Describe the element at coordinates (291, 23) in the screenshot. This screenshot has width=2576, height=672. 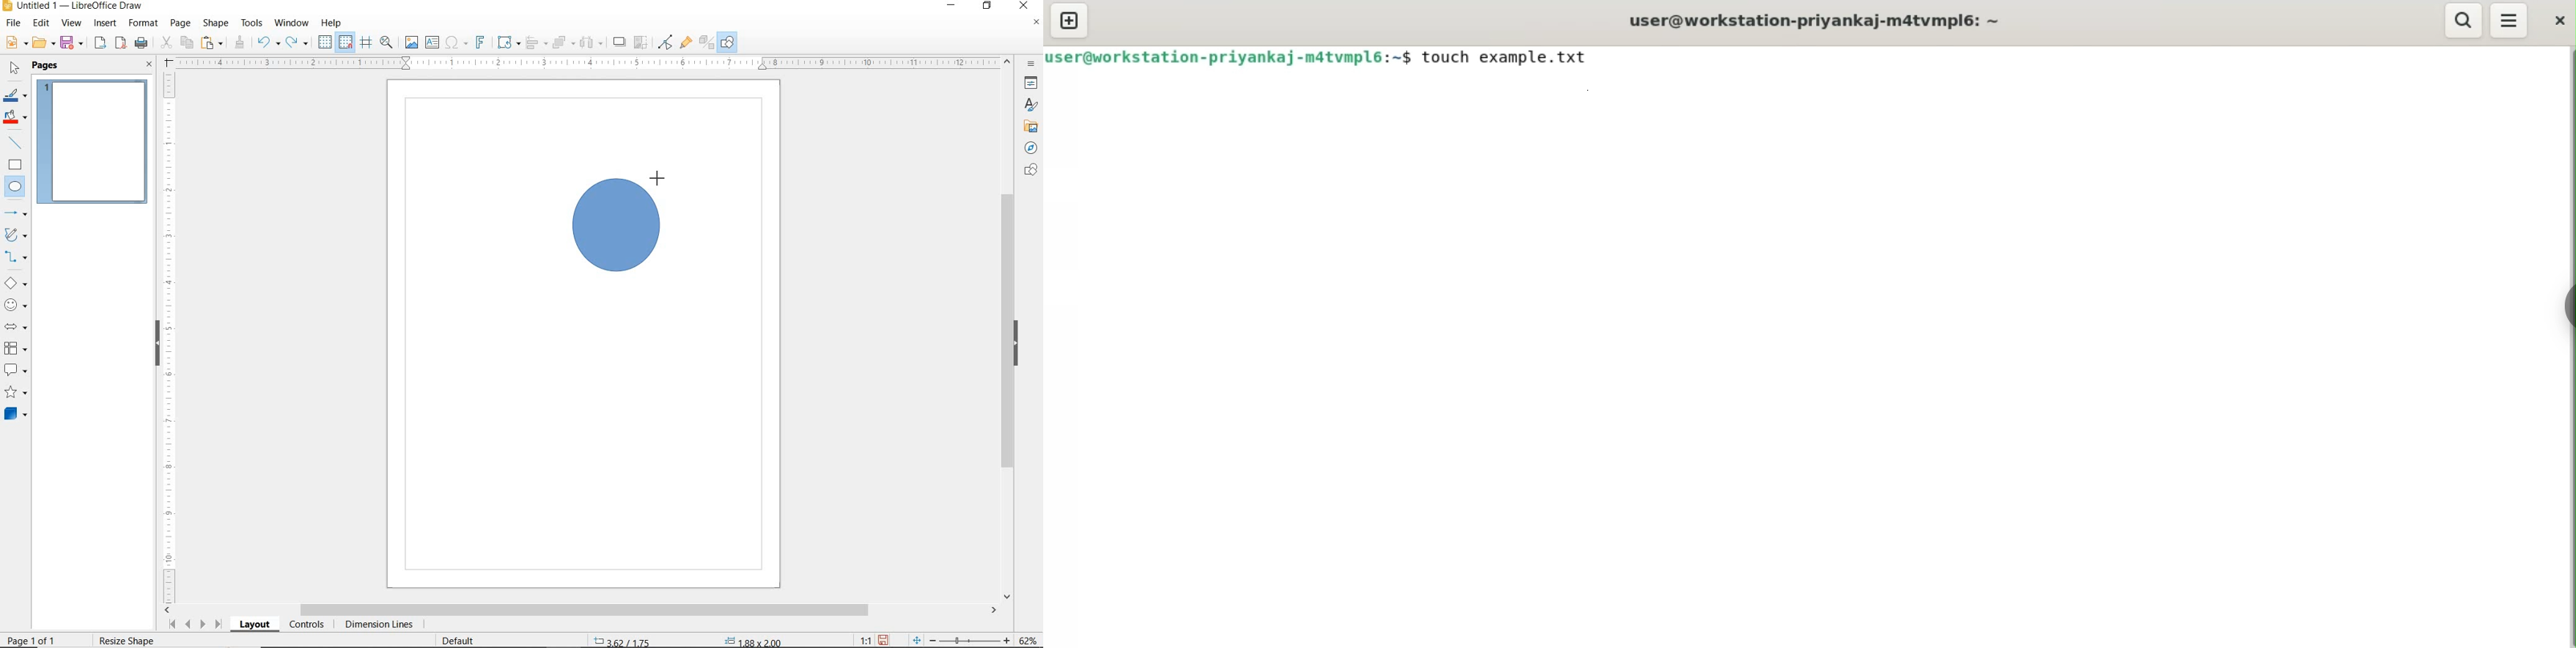
I see `WINDOW` at that location.